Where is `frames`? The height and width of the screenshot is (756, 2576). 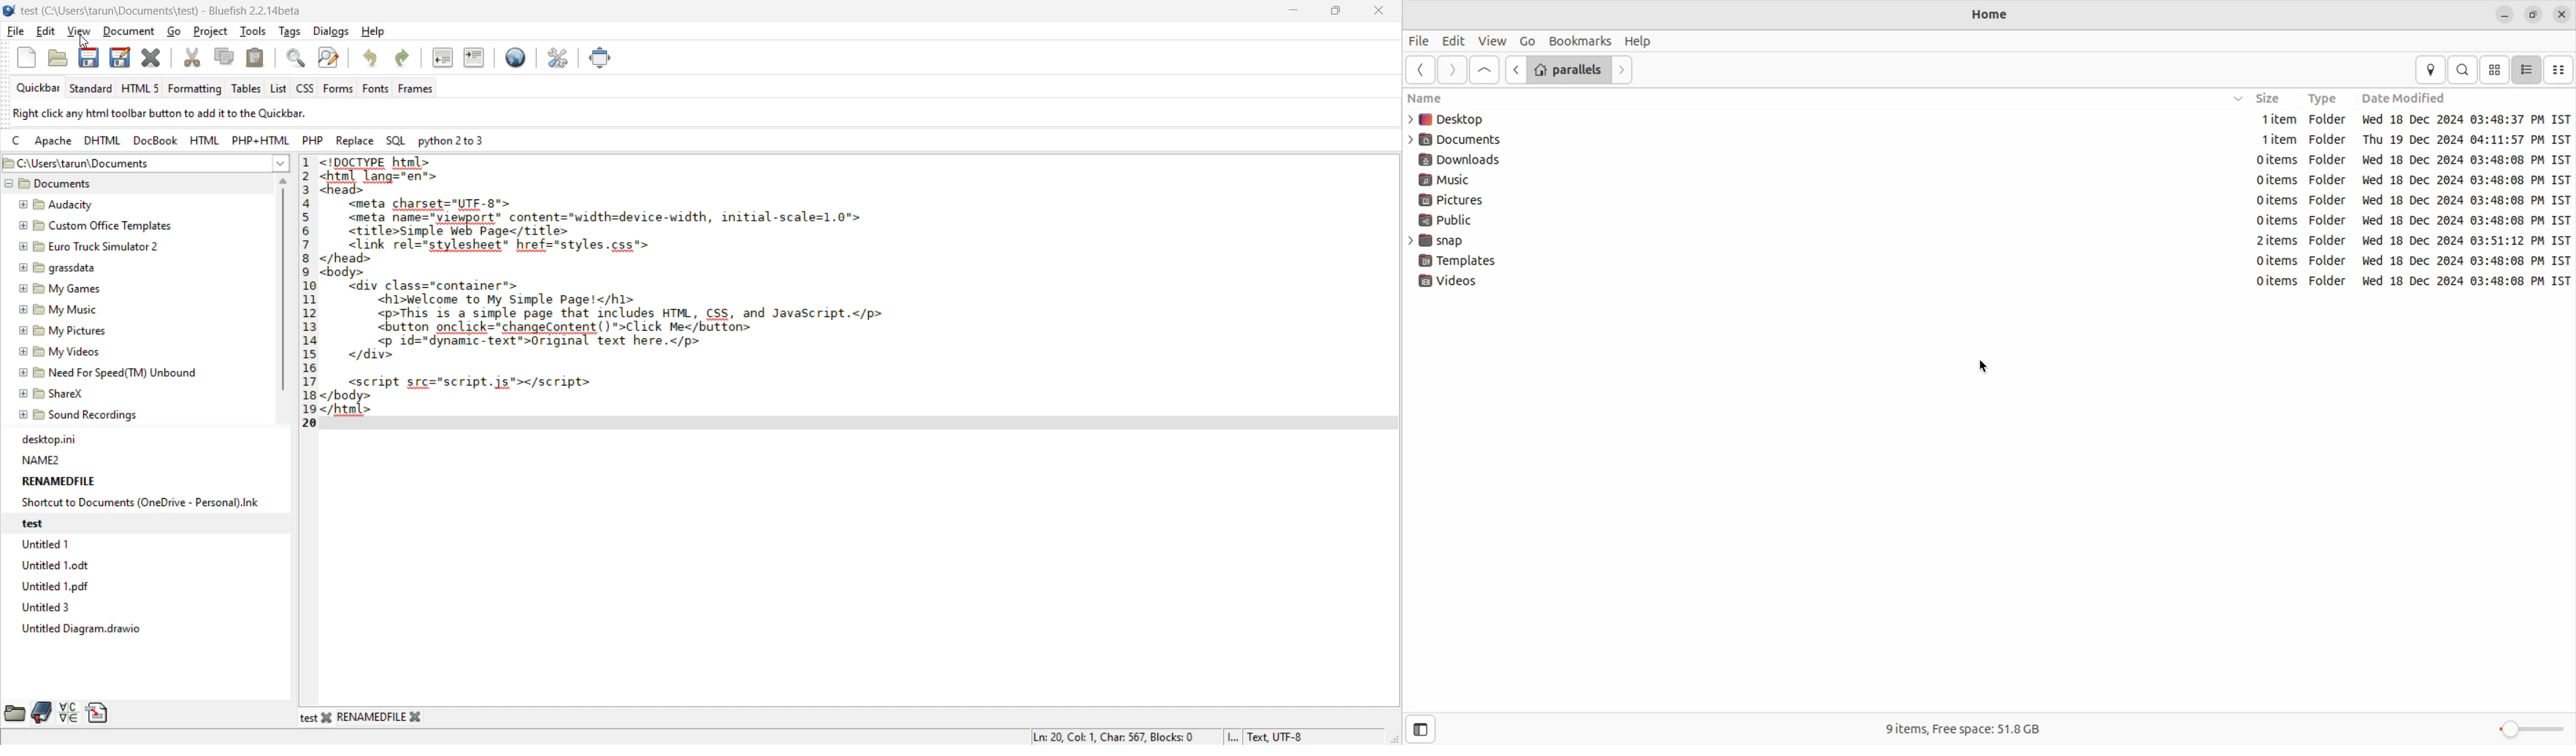
frames is located at coordinates (421, 89).